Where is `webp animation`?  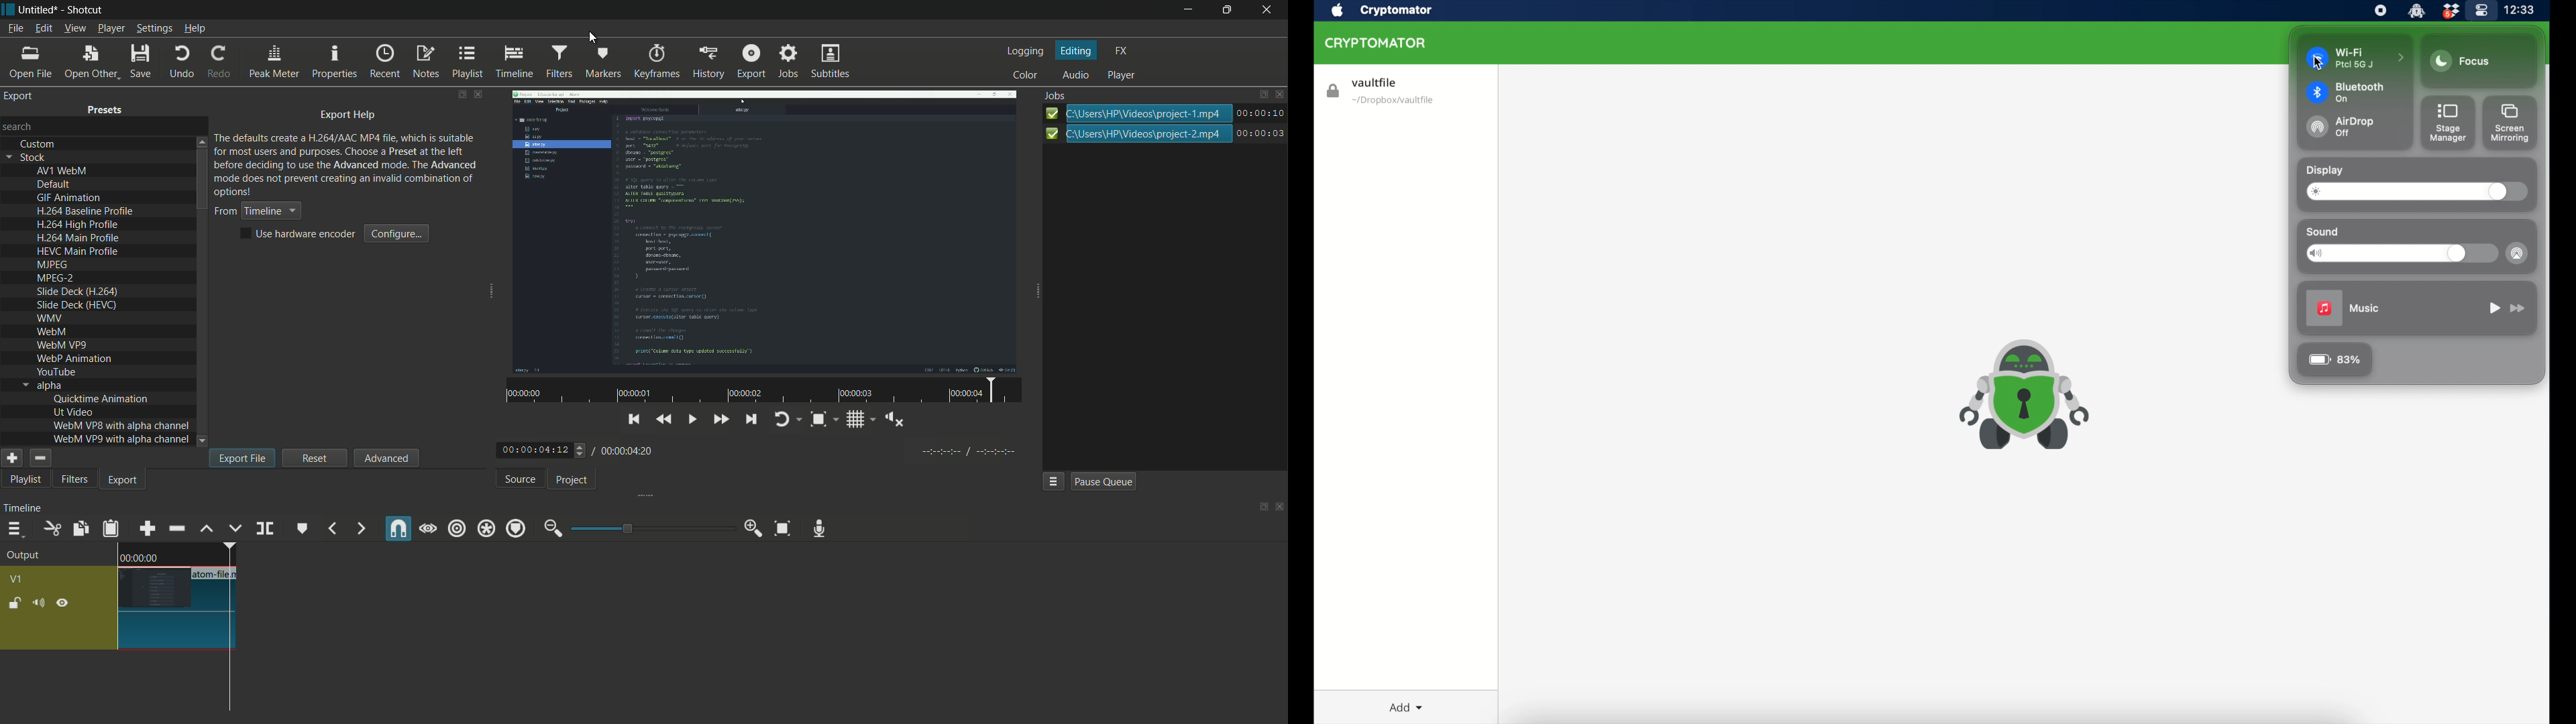
webp animation is located at coordinates (74, 359).